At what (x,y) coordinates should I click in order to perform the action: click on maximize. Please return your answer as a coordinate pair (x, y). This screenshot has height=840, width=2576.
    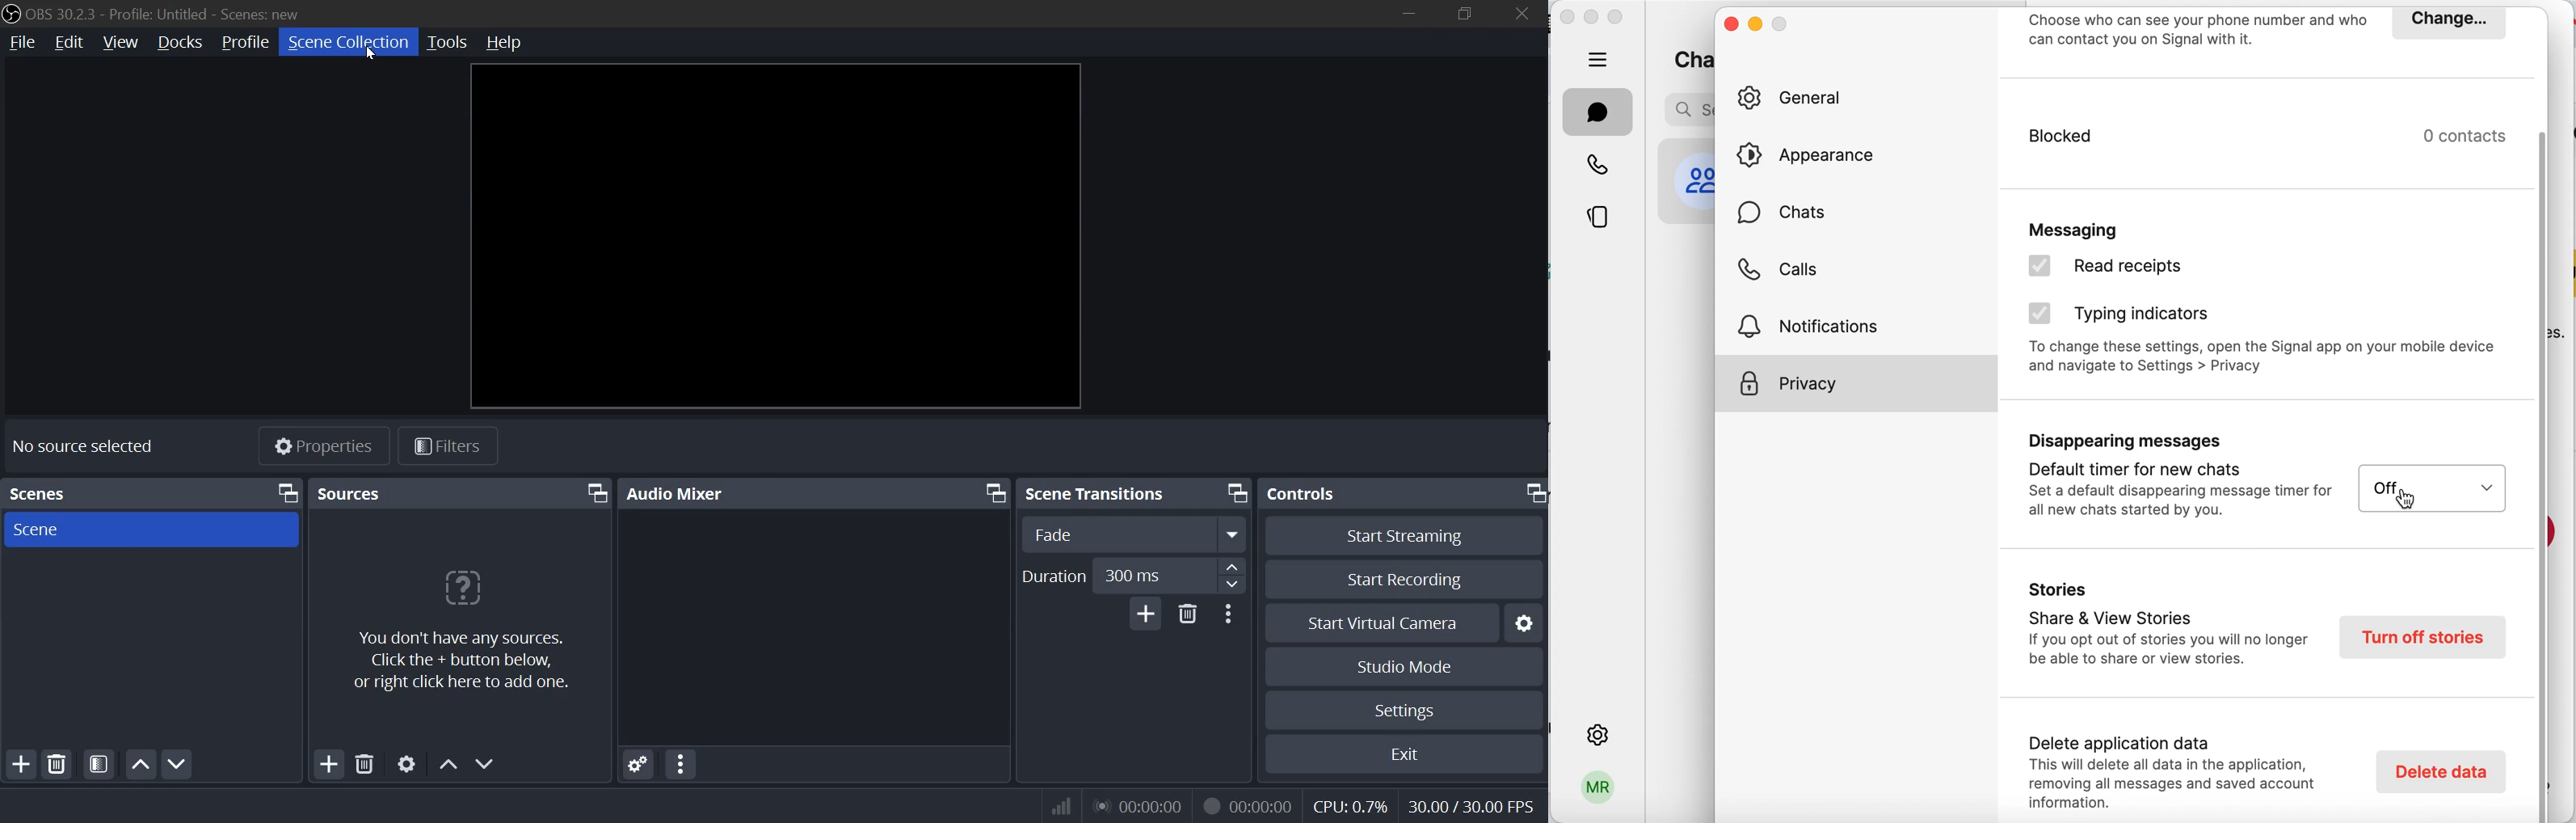
    Looking at the image, I should click on (1618, 18).